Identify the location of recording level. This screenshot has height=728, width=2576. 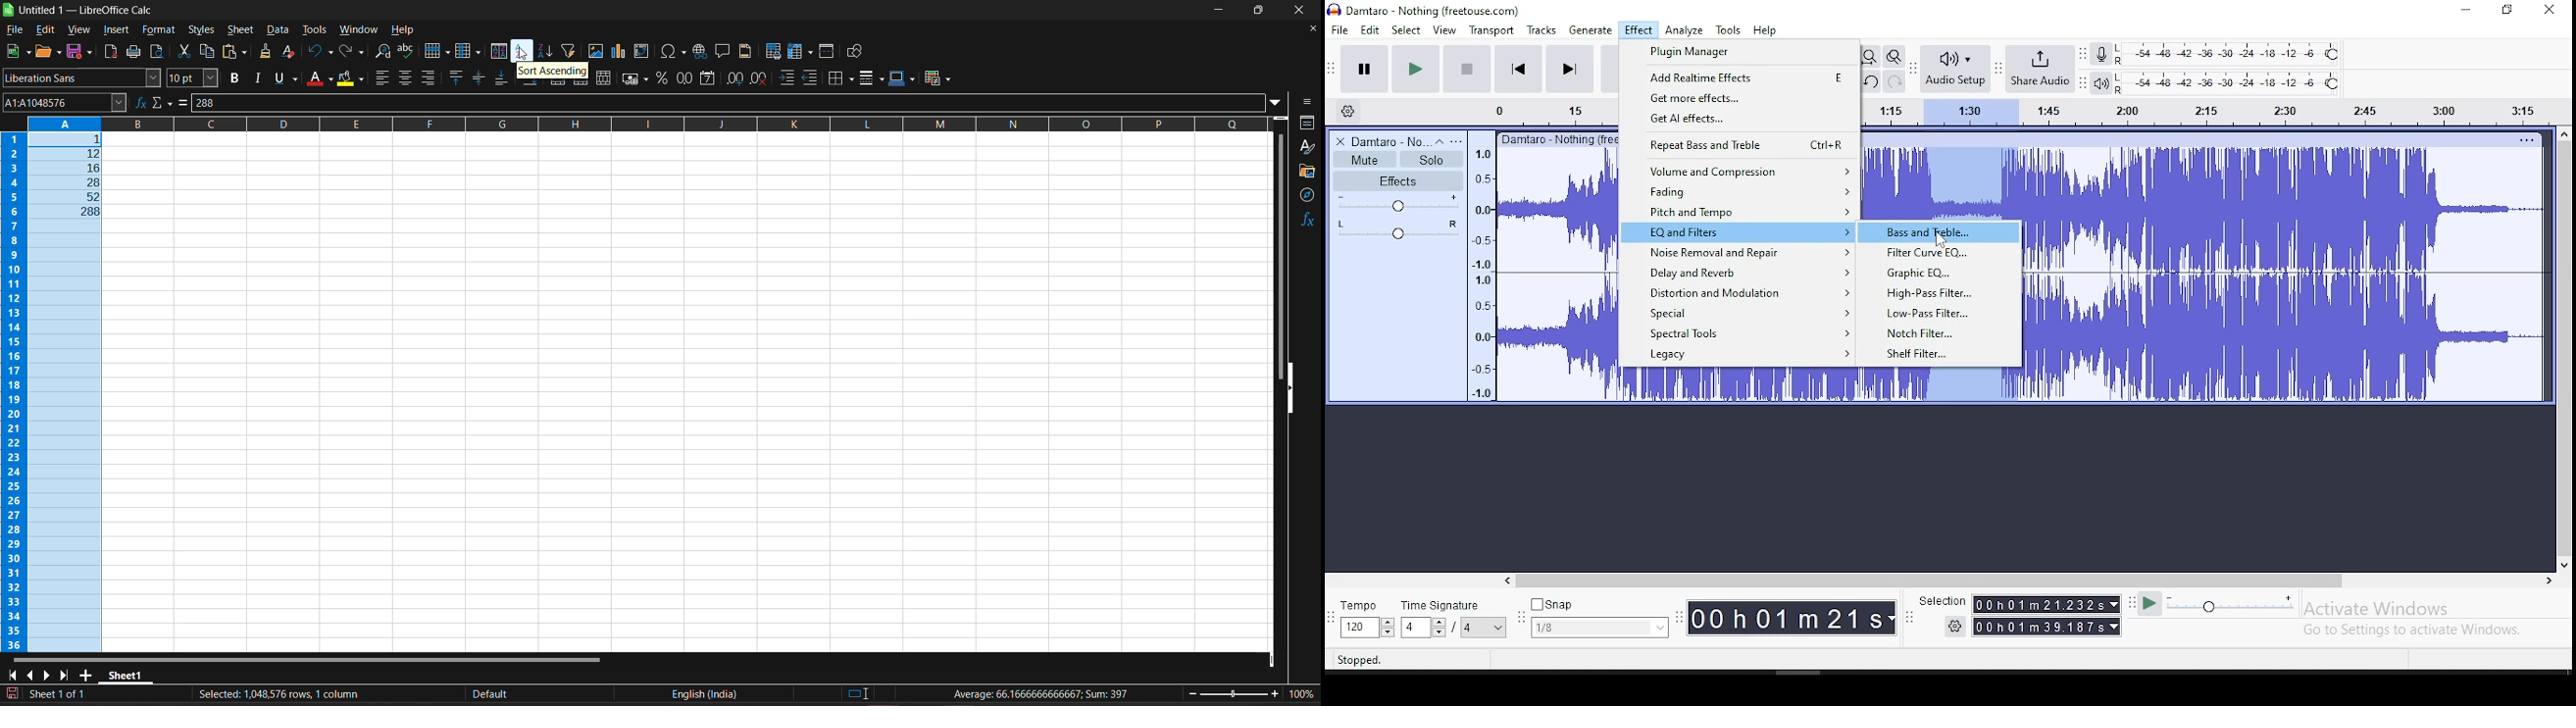
(2230, 53).